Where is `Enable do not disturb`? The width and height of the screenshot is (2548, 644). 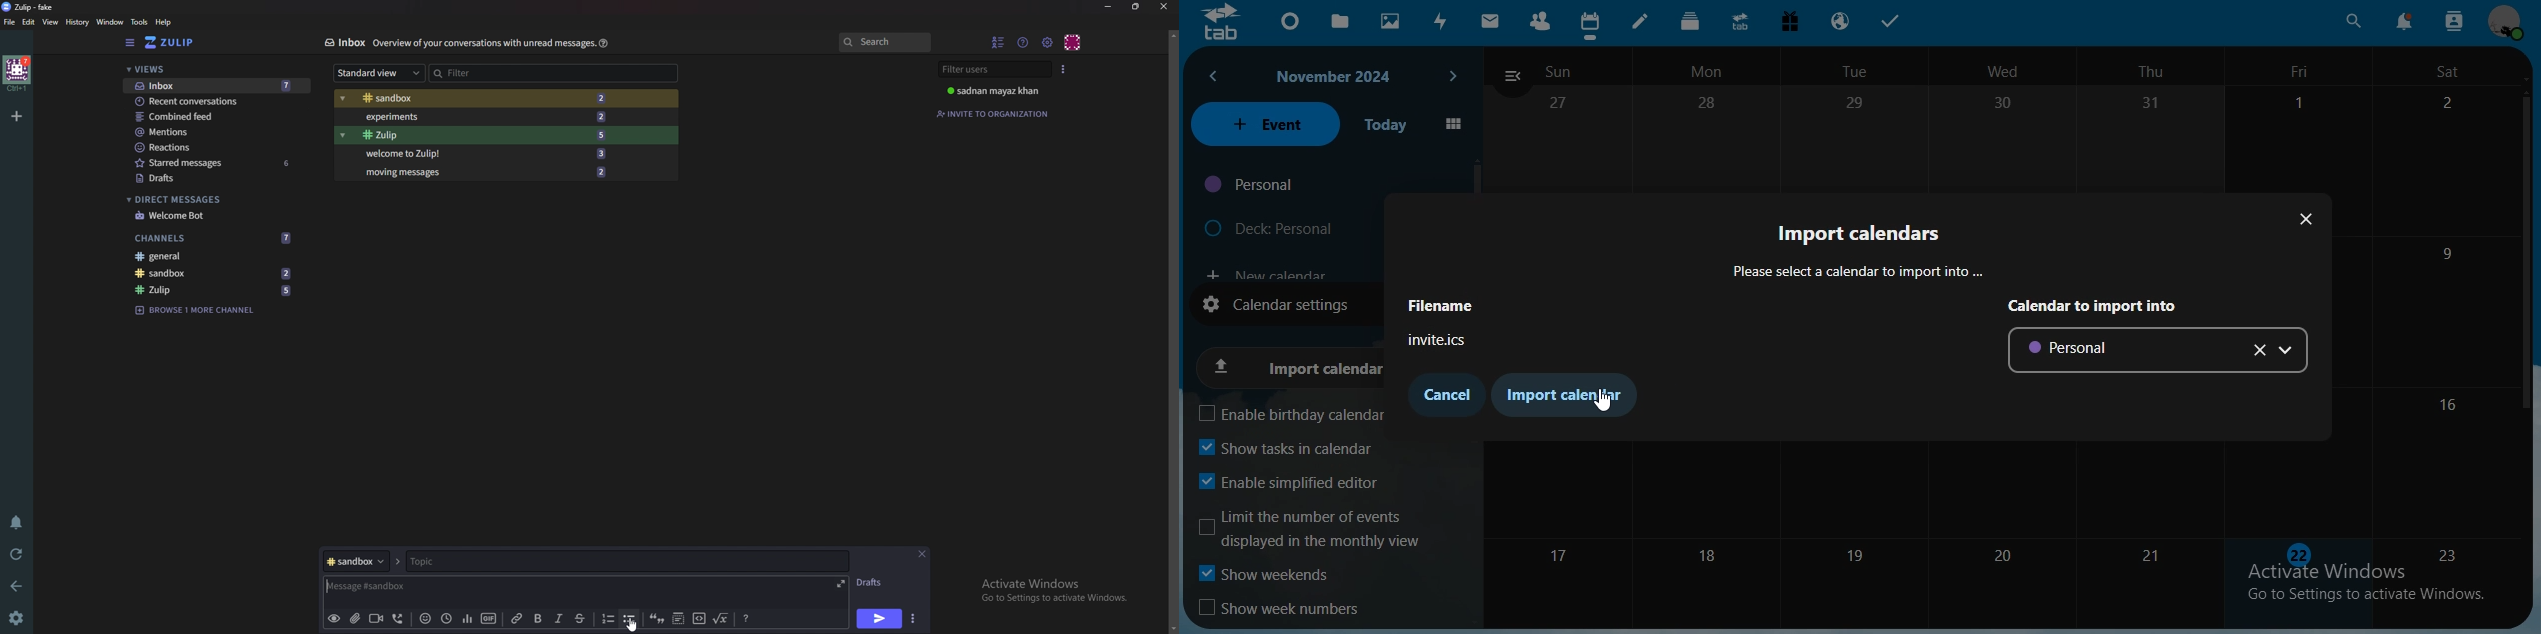
Enable do not disturb is located at coordinates (18, 520).